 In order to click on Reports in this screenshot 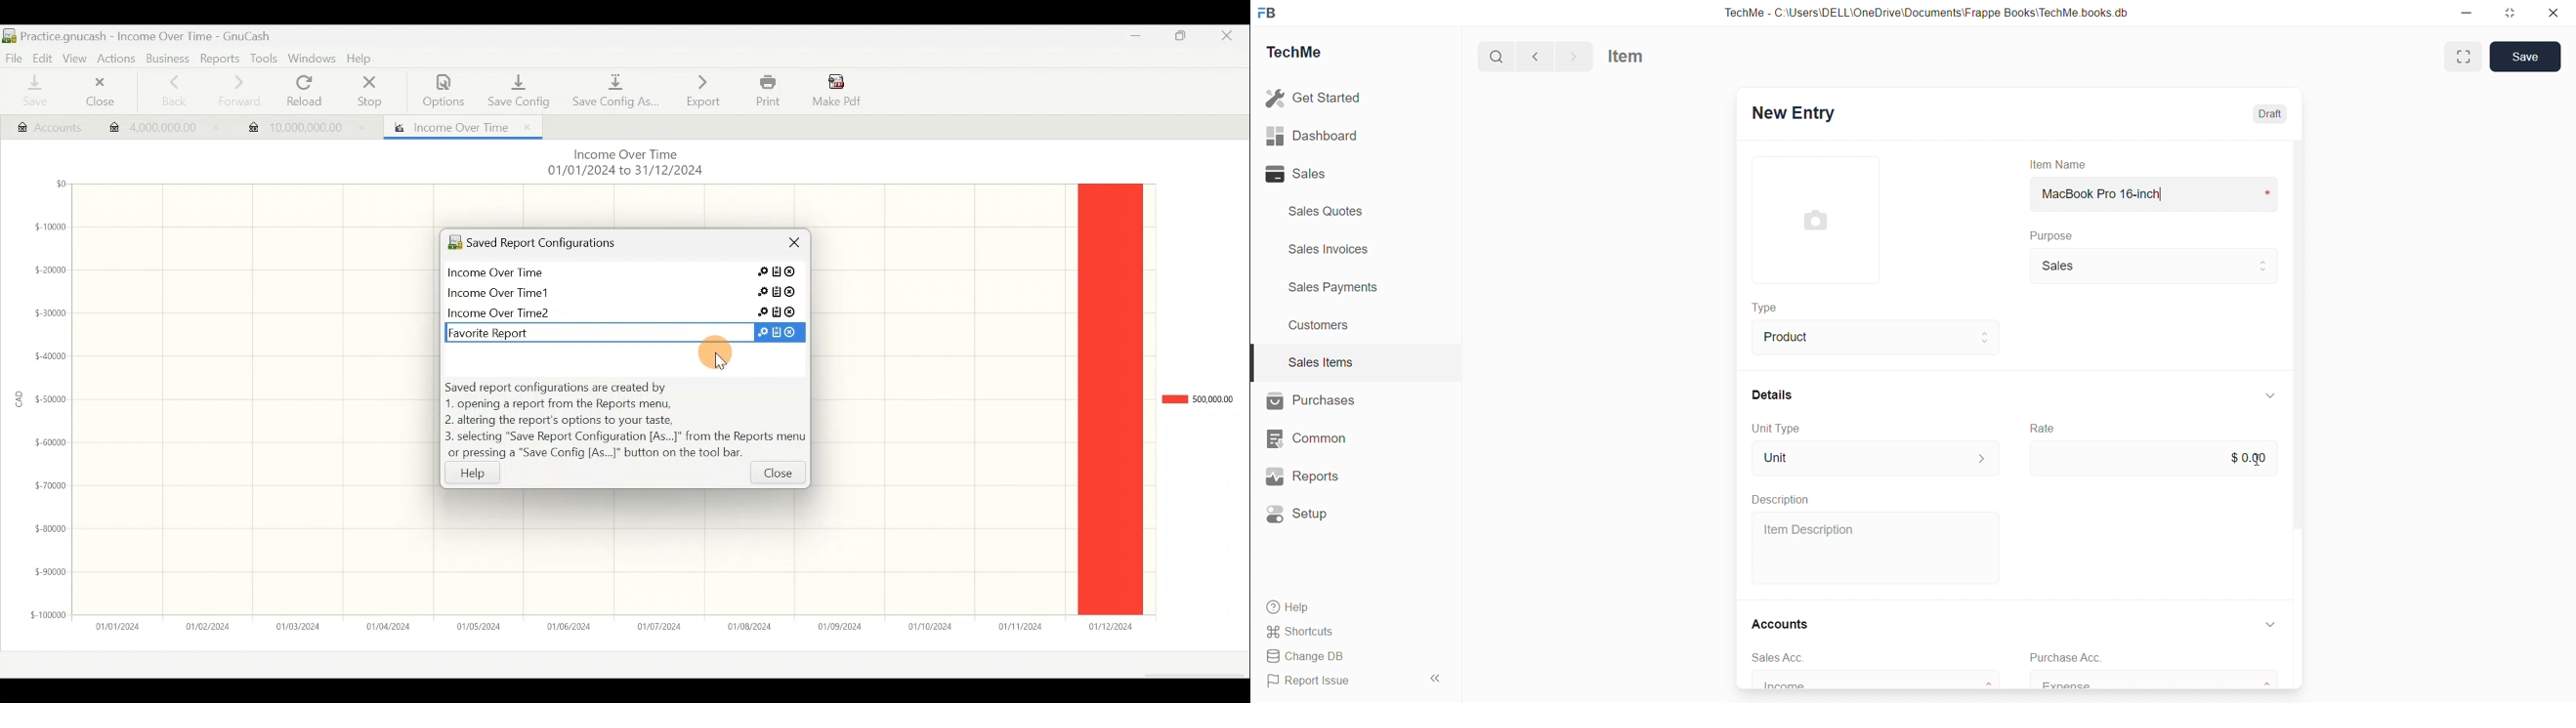, I will do `click(222, 59)`.